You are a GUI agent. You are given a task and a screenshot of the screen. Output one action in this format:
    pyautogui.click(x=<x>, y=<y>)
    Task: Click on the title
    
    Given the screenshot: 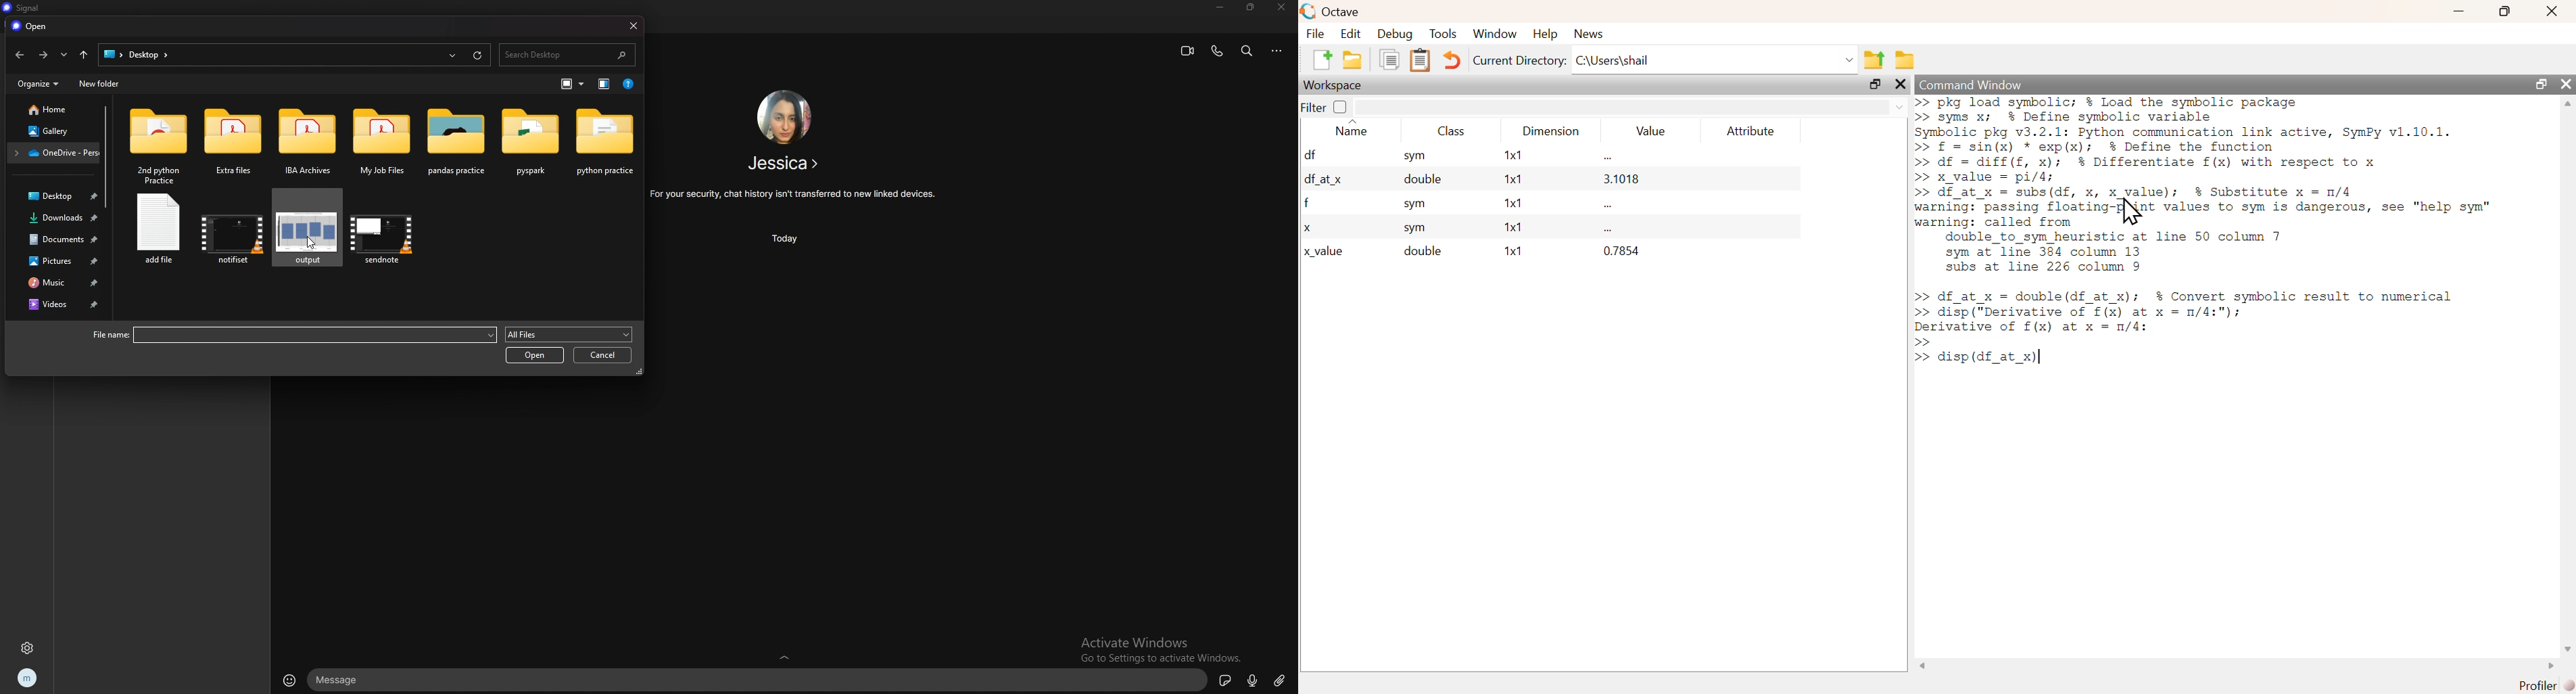 What is the action you would take?
    pyautogui.click(x=22, y=7)
    